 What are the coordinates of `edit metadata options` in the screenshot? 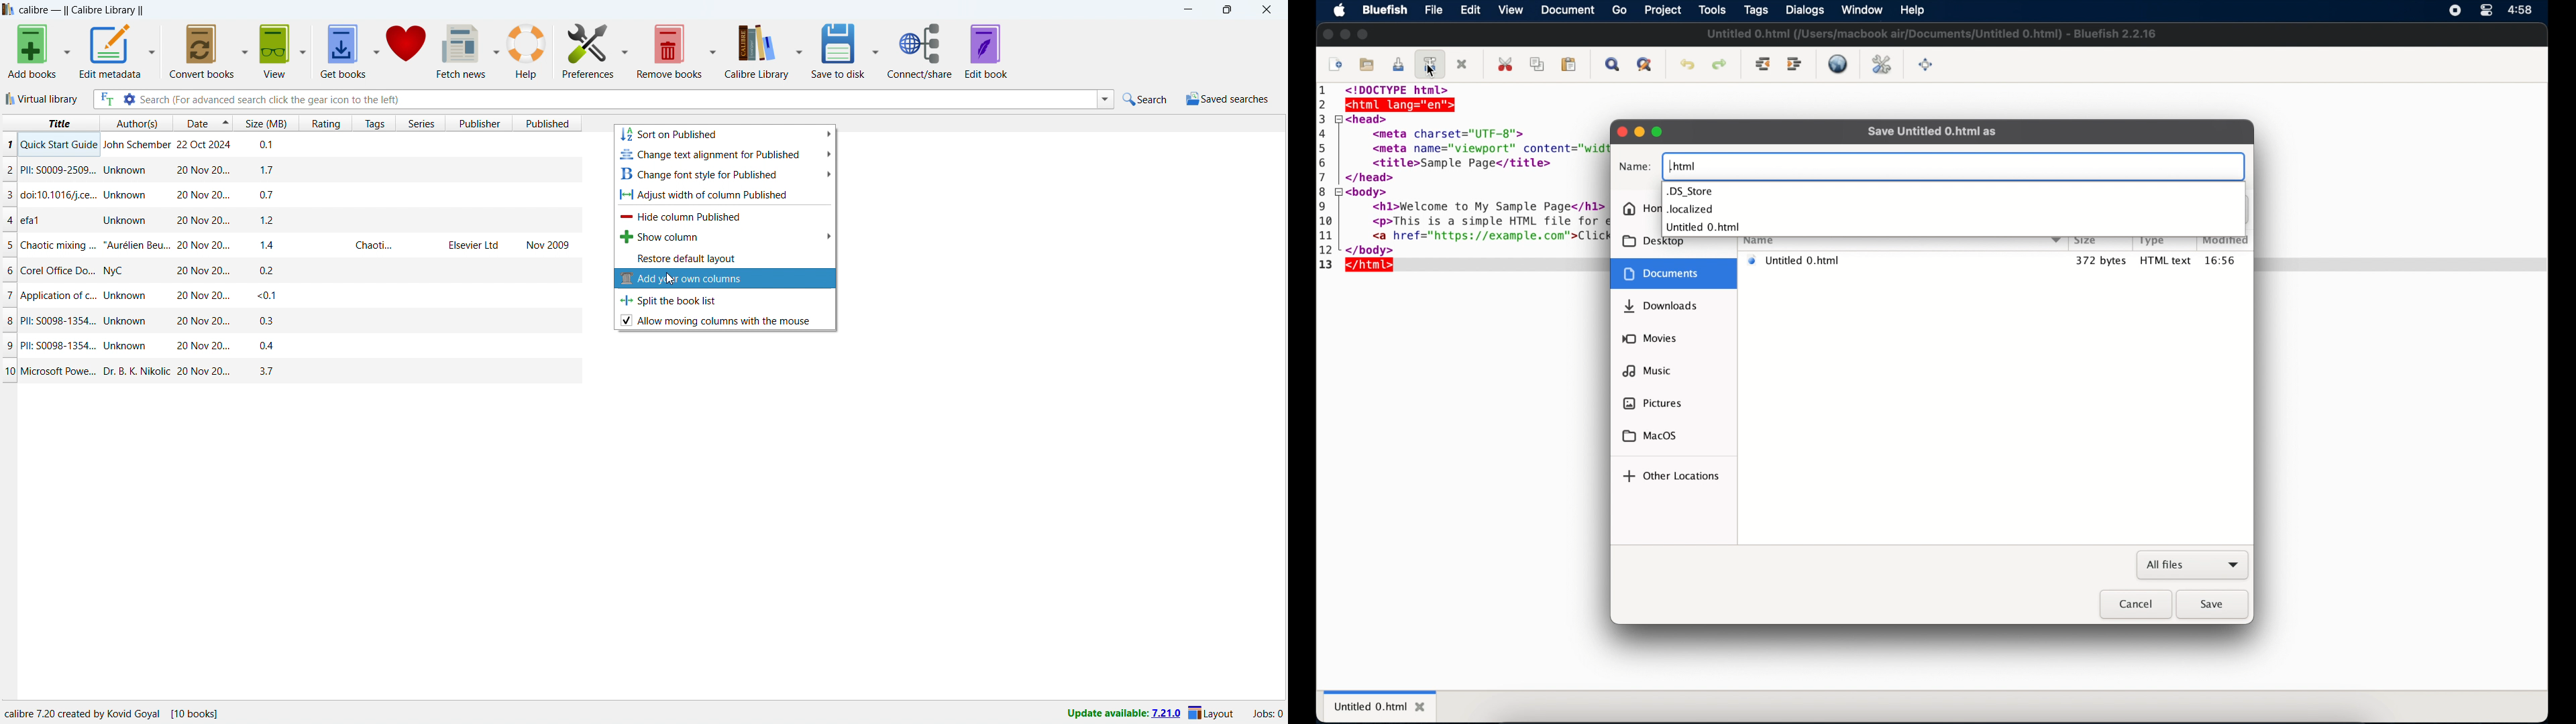 It's located at (152, 49).